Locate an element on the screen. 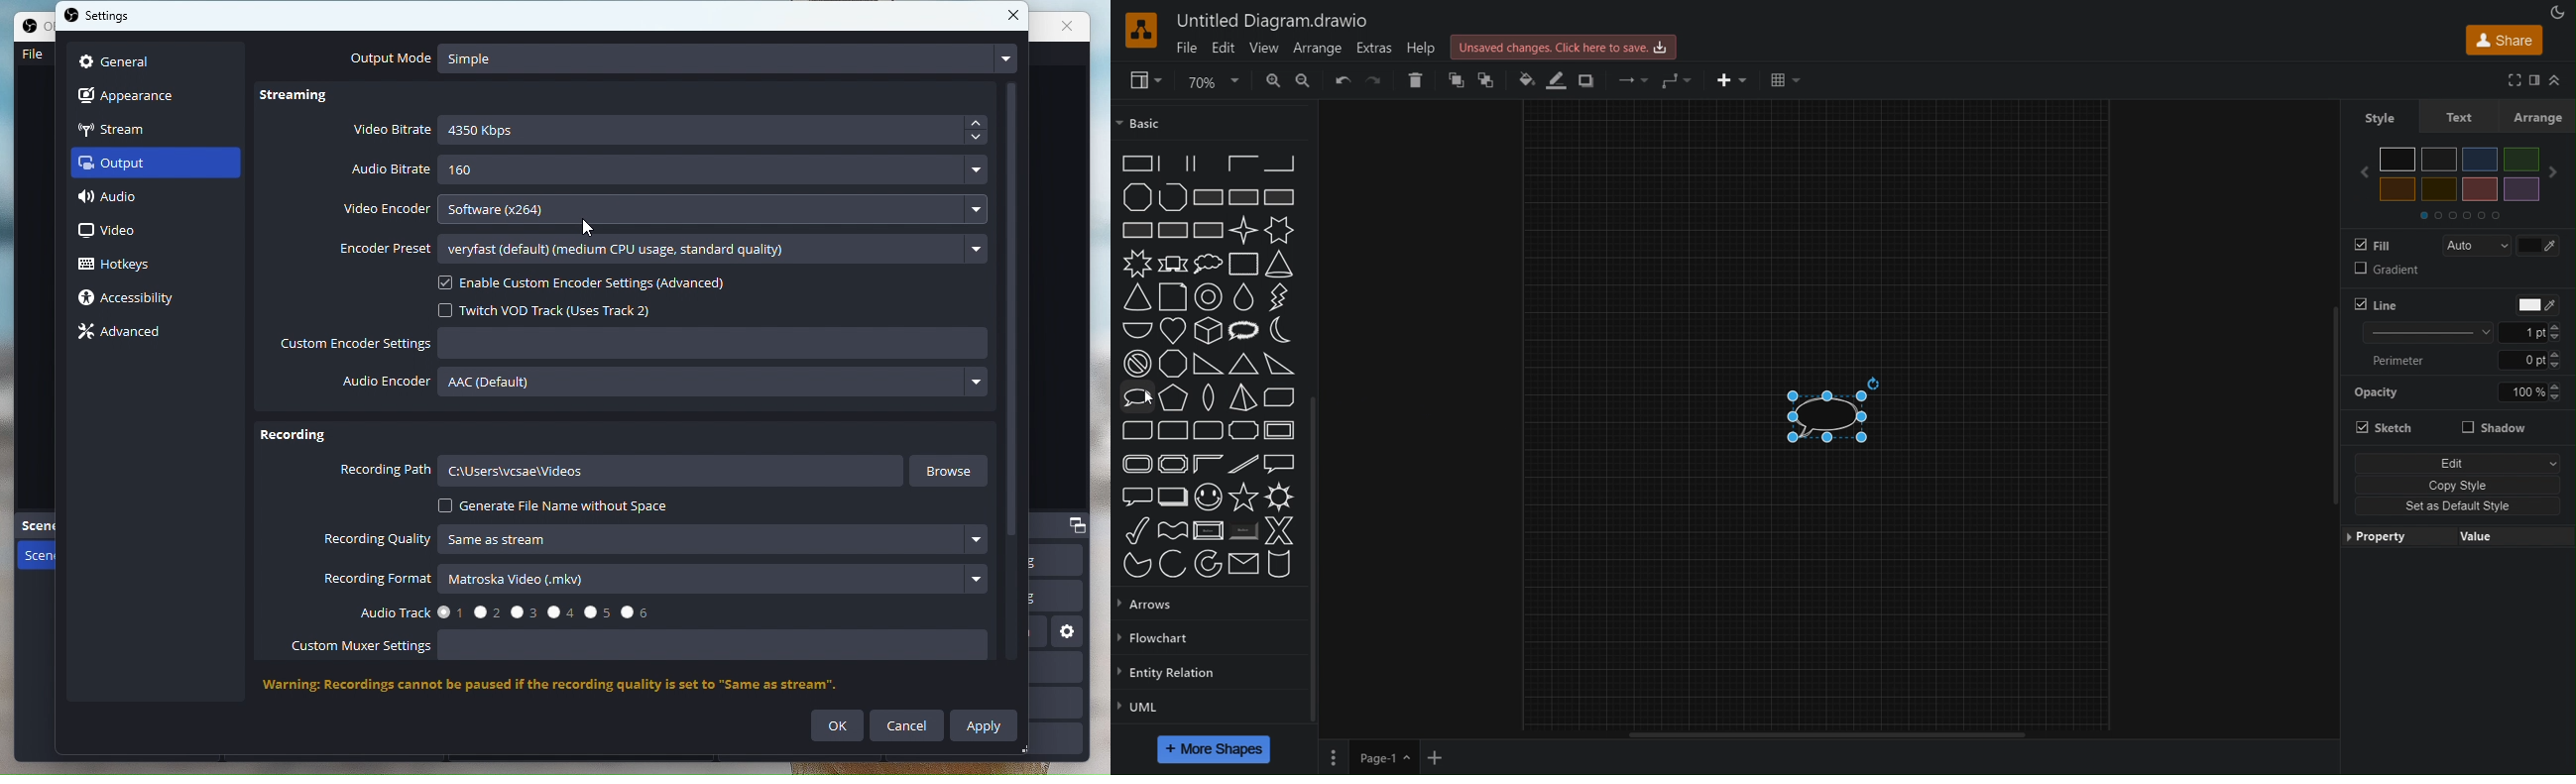 This screenshot has height=784, width=2576. Arrange is located at coordinates (2540, 115).